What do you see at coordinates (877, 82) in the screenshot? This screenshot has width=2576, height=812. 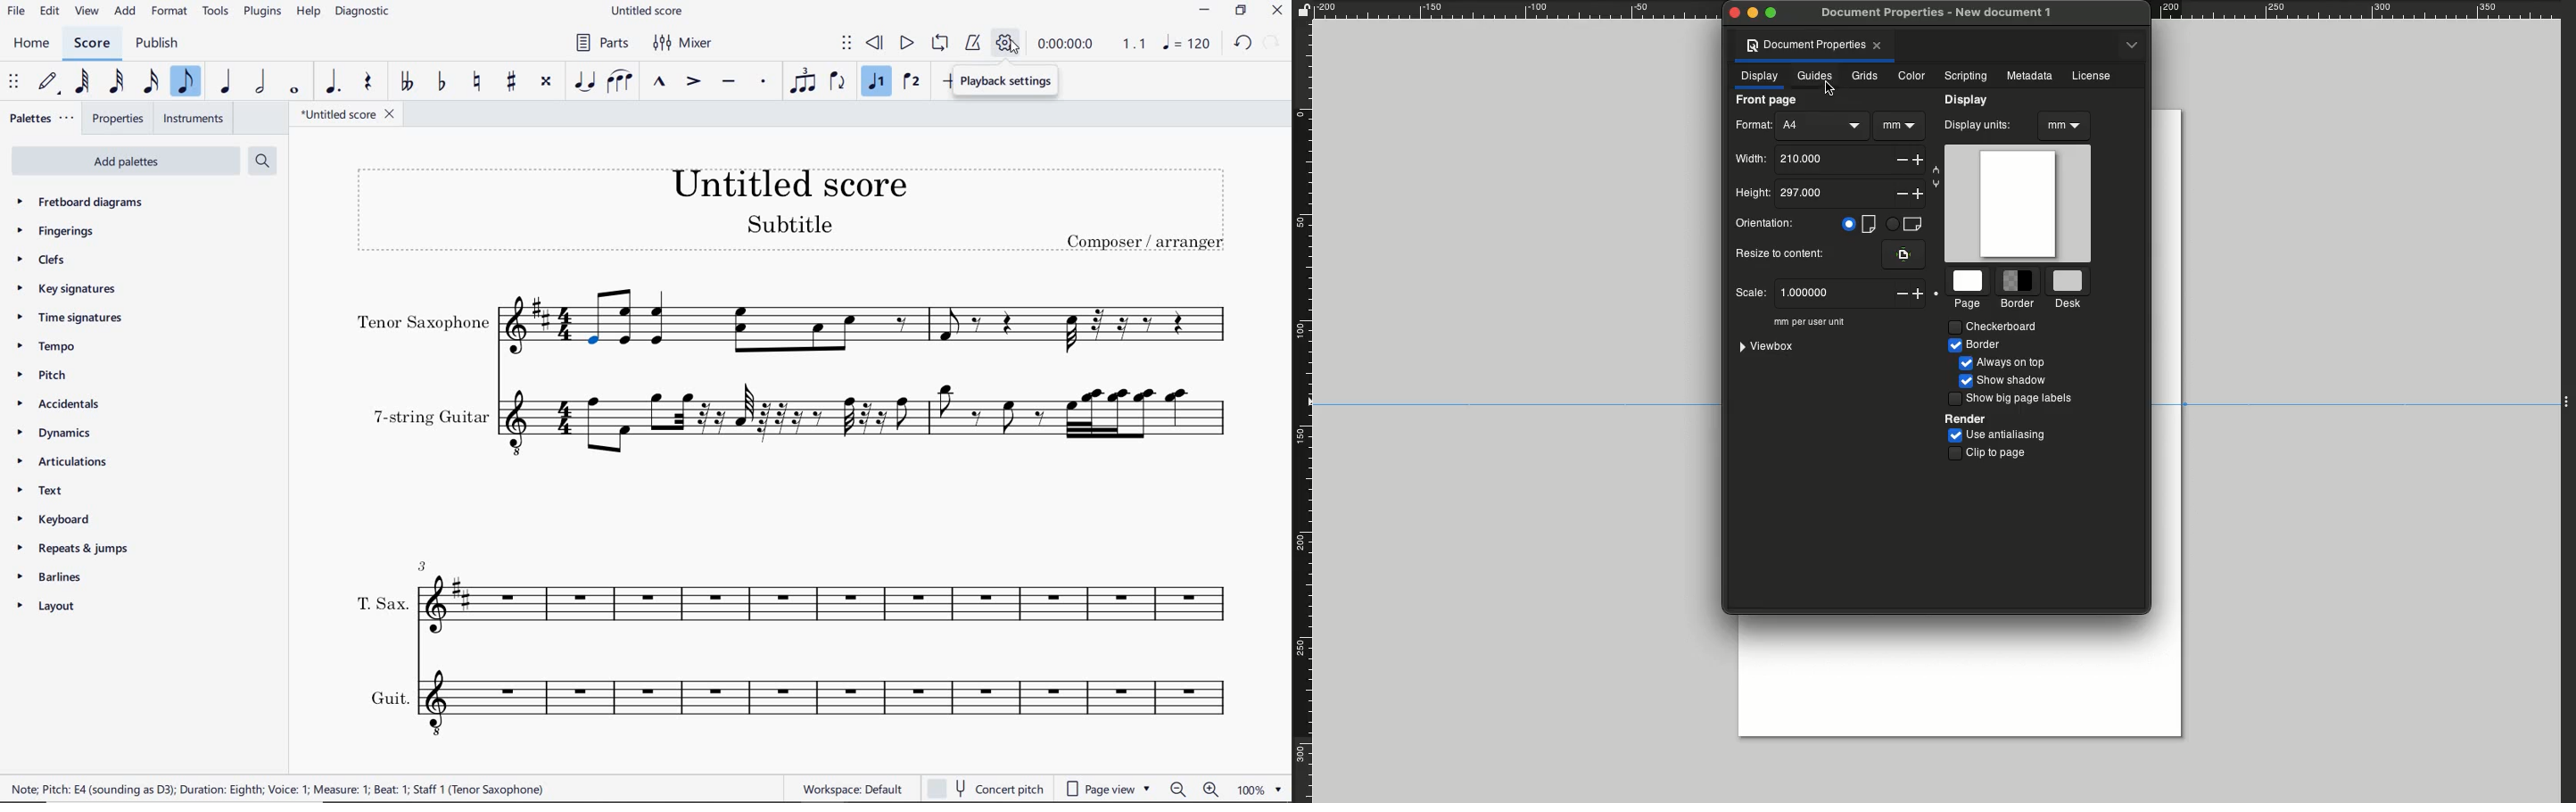 I see `VOICE 1` at bounding box center [877, 82].